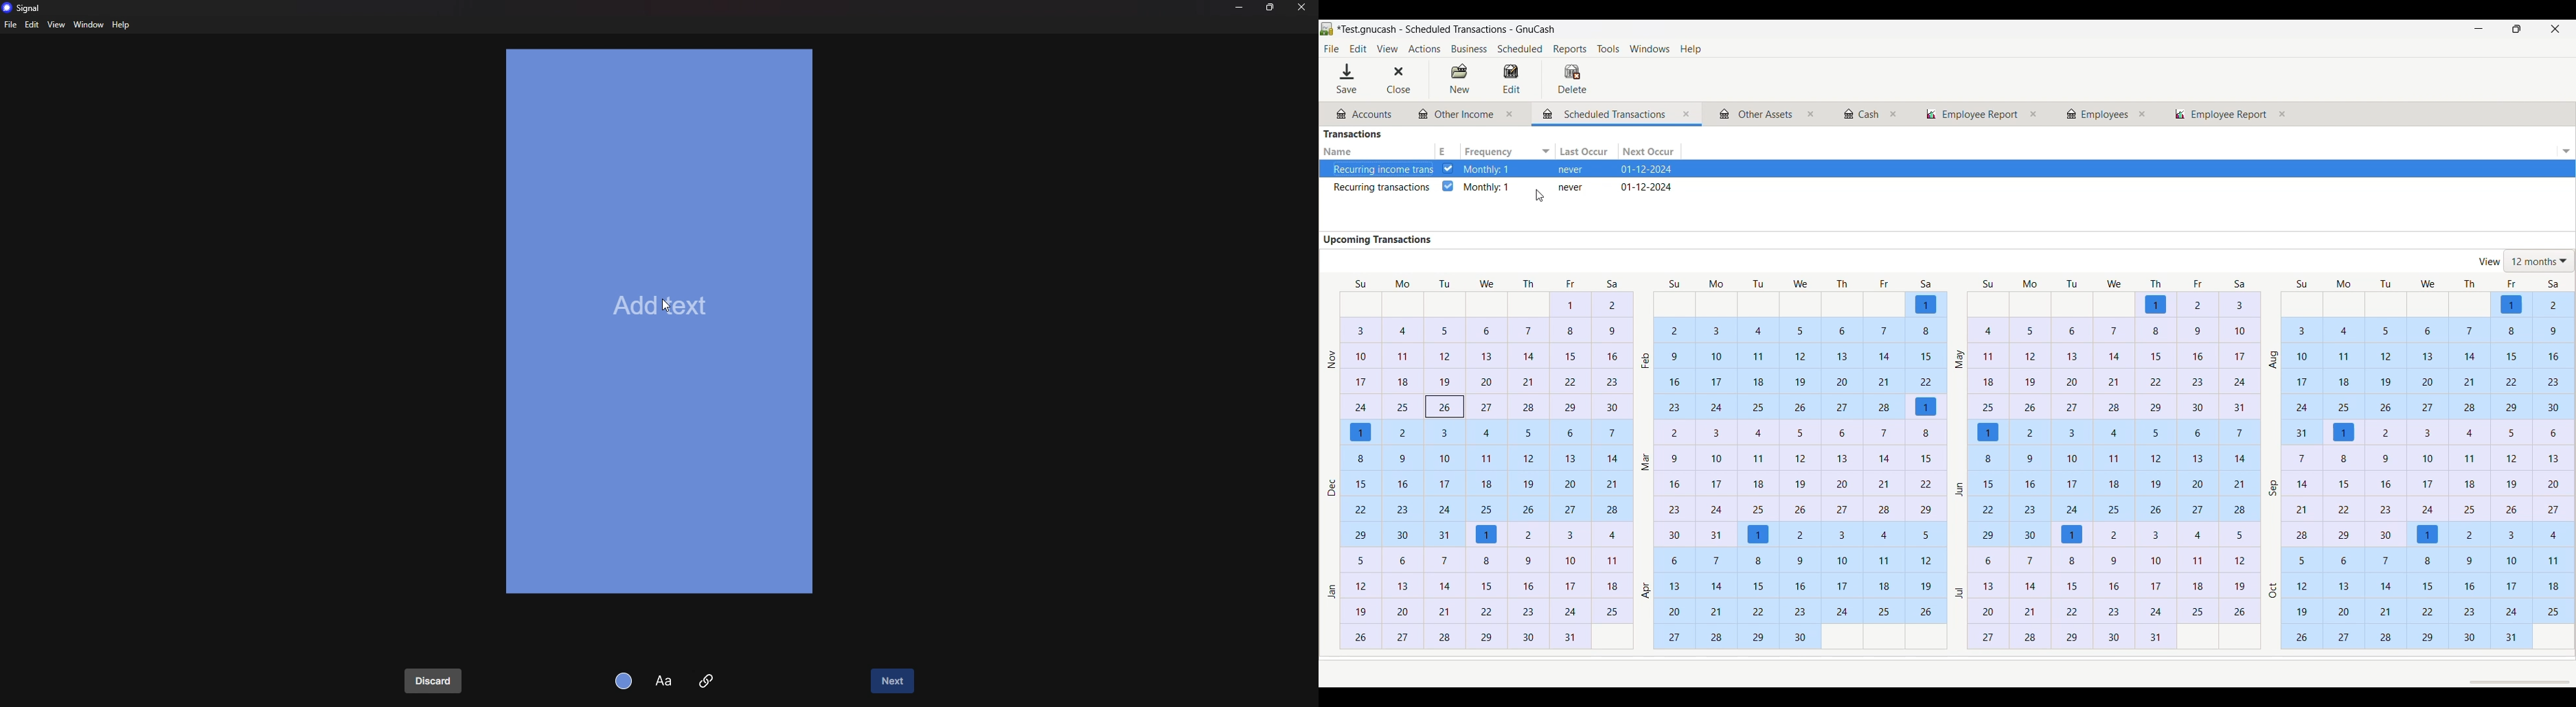 This screenshot has width=2576, height=728. I want to click on business, so click(1469, 49).